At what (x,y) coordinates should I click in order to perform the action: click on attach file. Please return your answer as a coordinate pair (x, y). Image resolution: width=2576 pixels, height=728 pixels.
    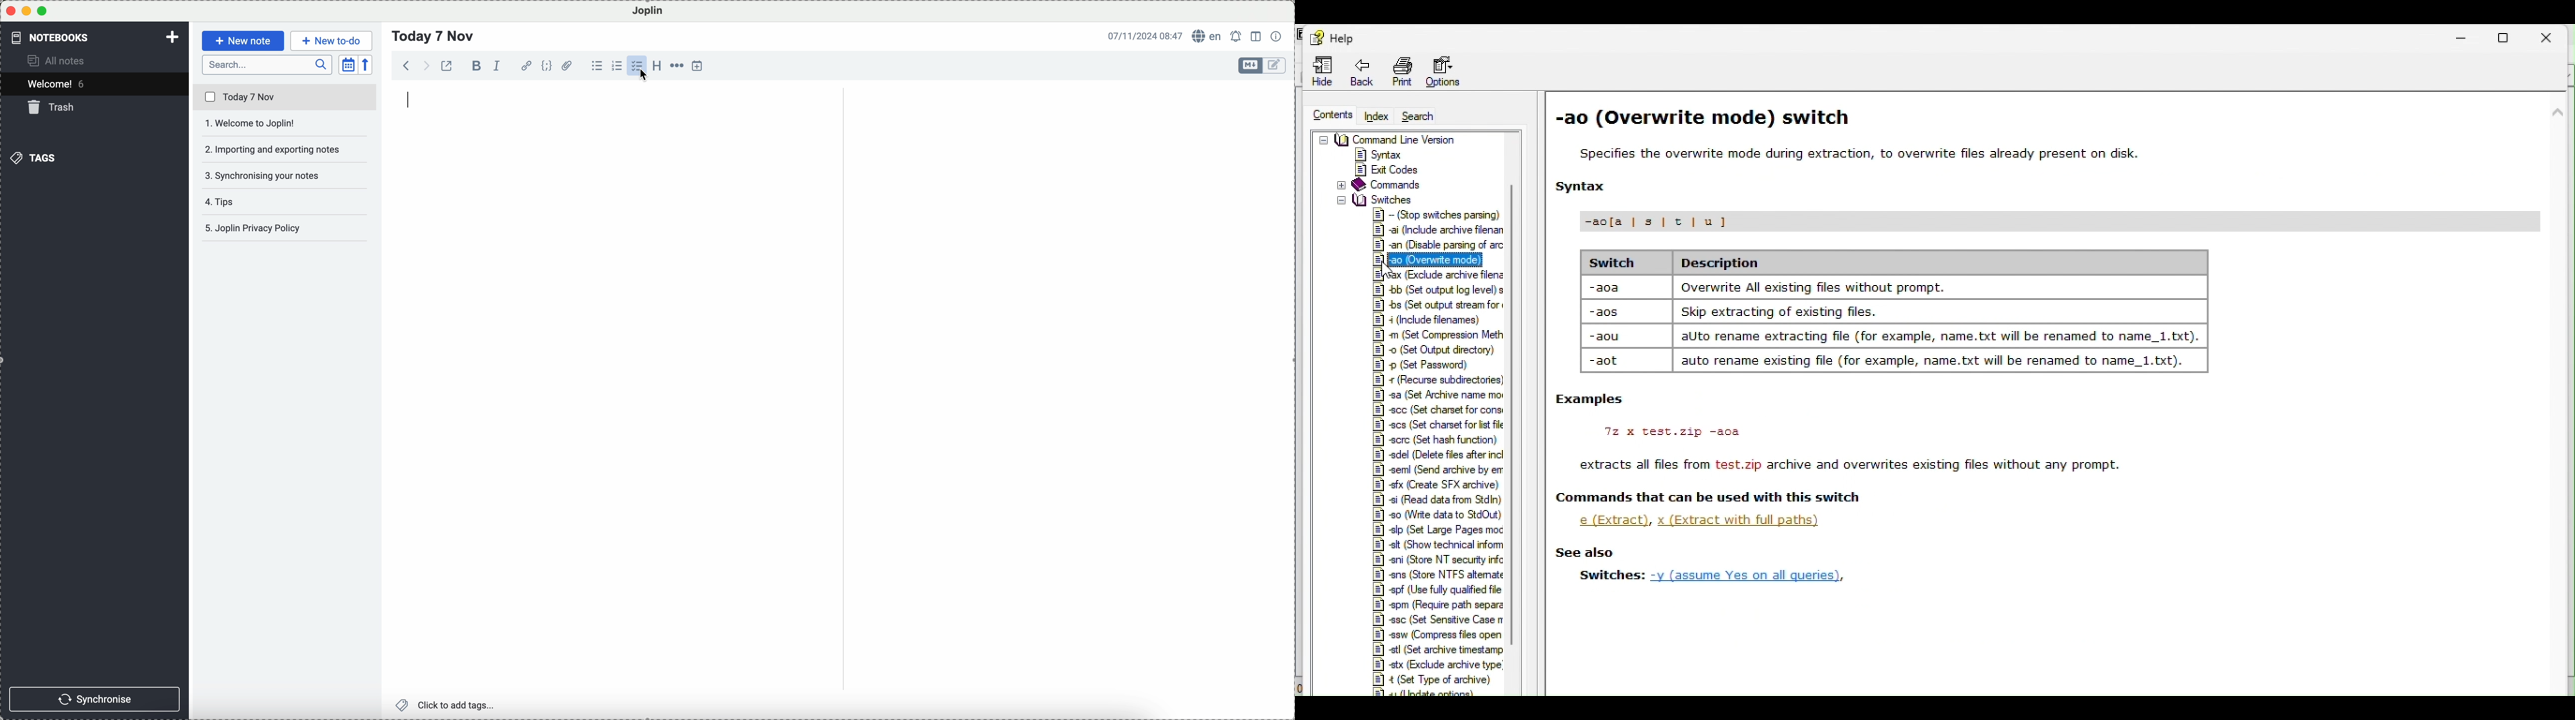
    Looking at the image, I should click on (568, 65).